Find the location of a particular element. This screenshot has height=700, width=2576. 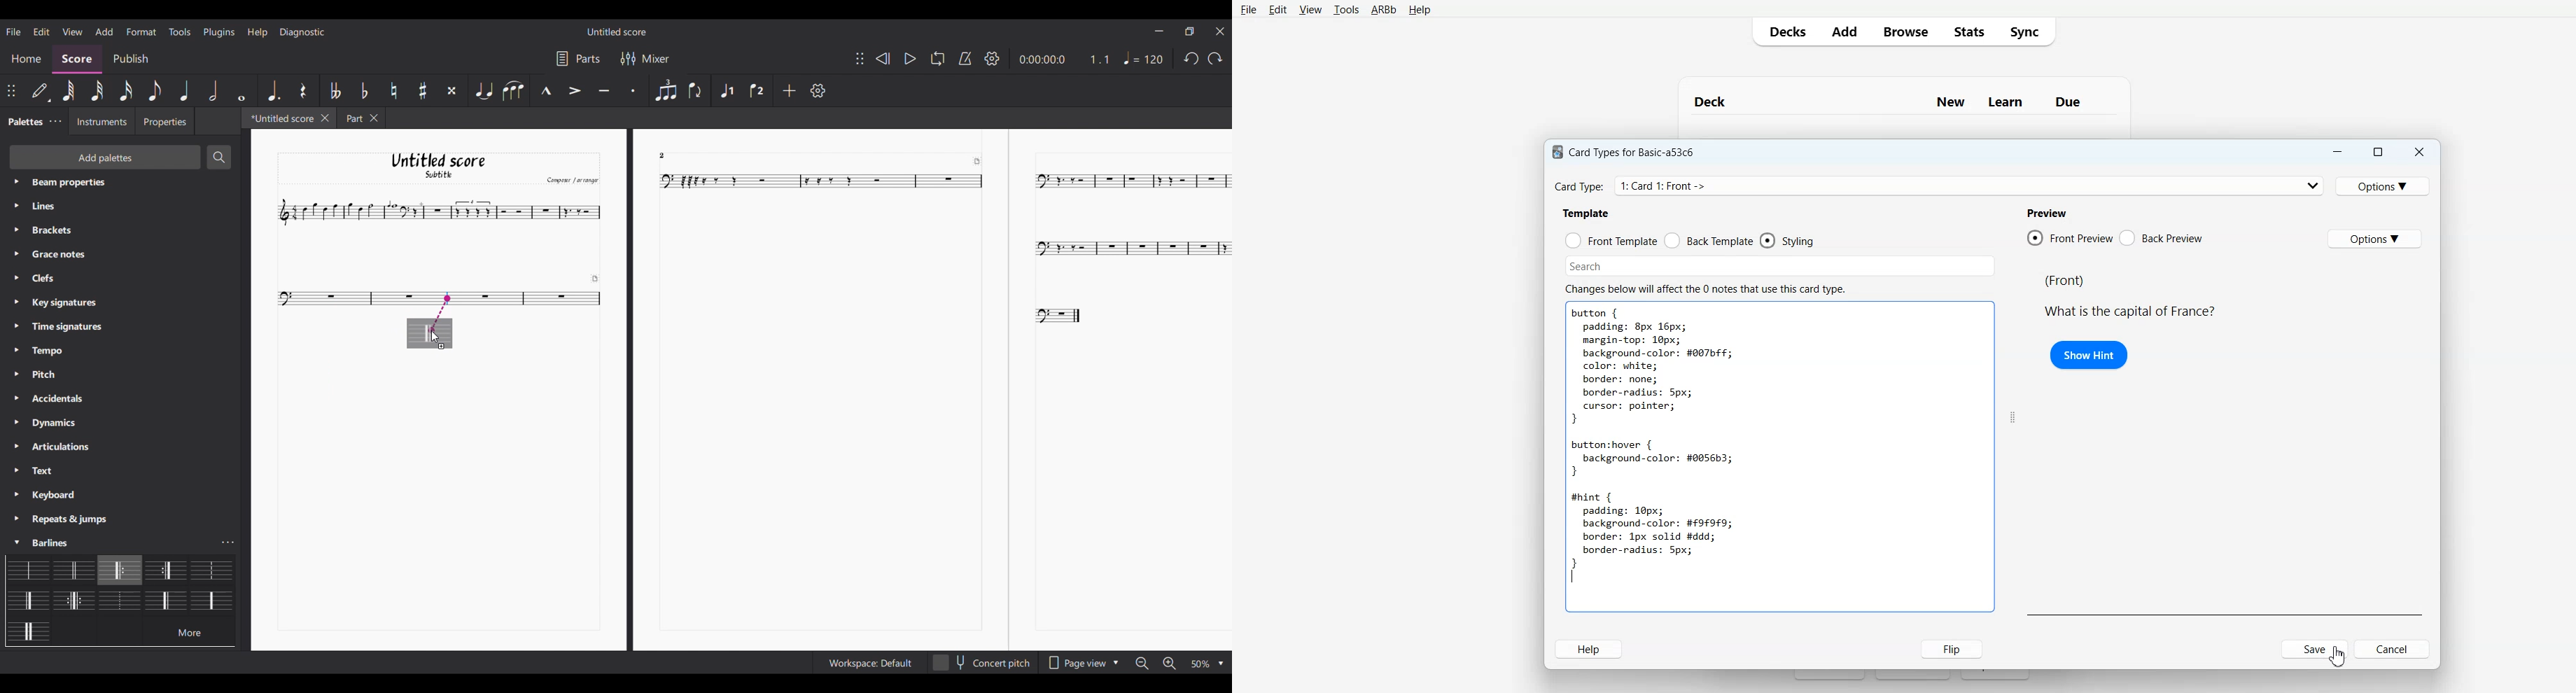

Score title is located at coordinates (616, 31).